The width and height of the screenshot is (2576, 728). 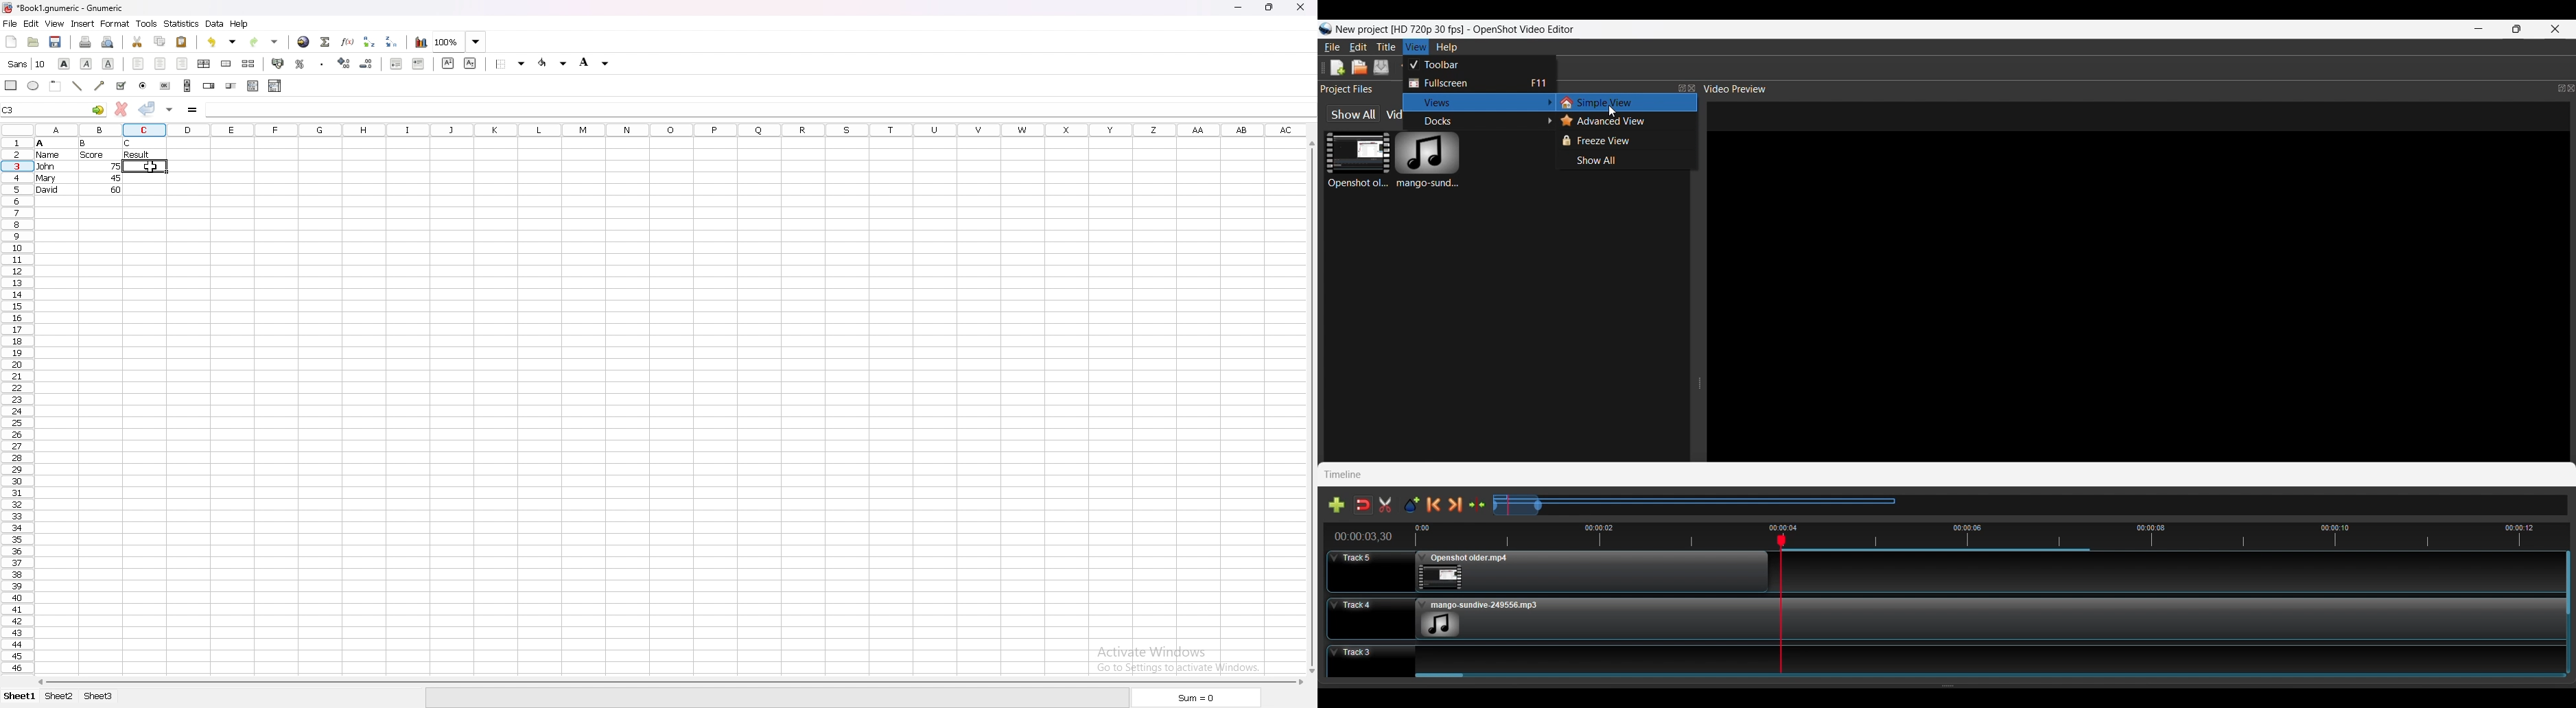 What do you see at coordinates (1238, 7) in the screenshot?
I see `minimize` at bounding box center [1238, 7].